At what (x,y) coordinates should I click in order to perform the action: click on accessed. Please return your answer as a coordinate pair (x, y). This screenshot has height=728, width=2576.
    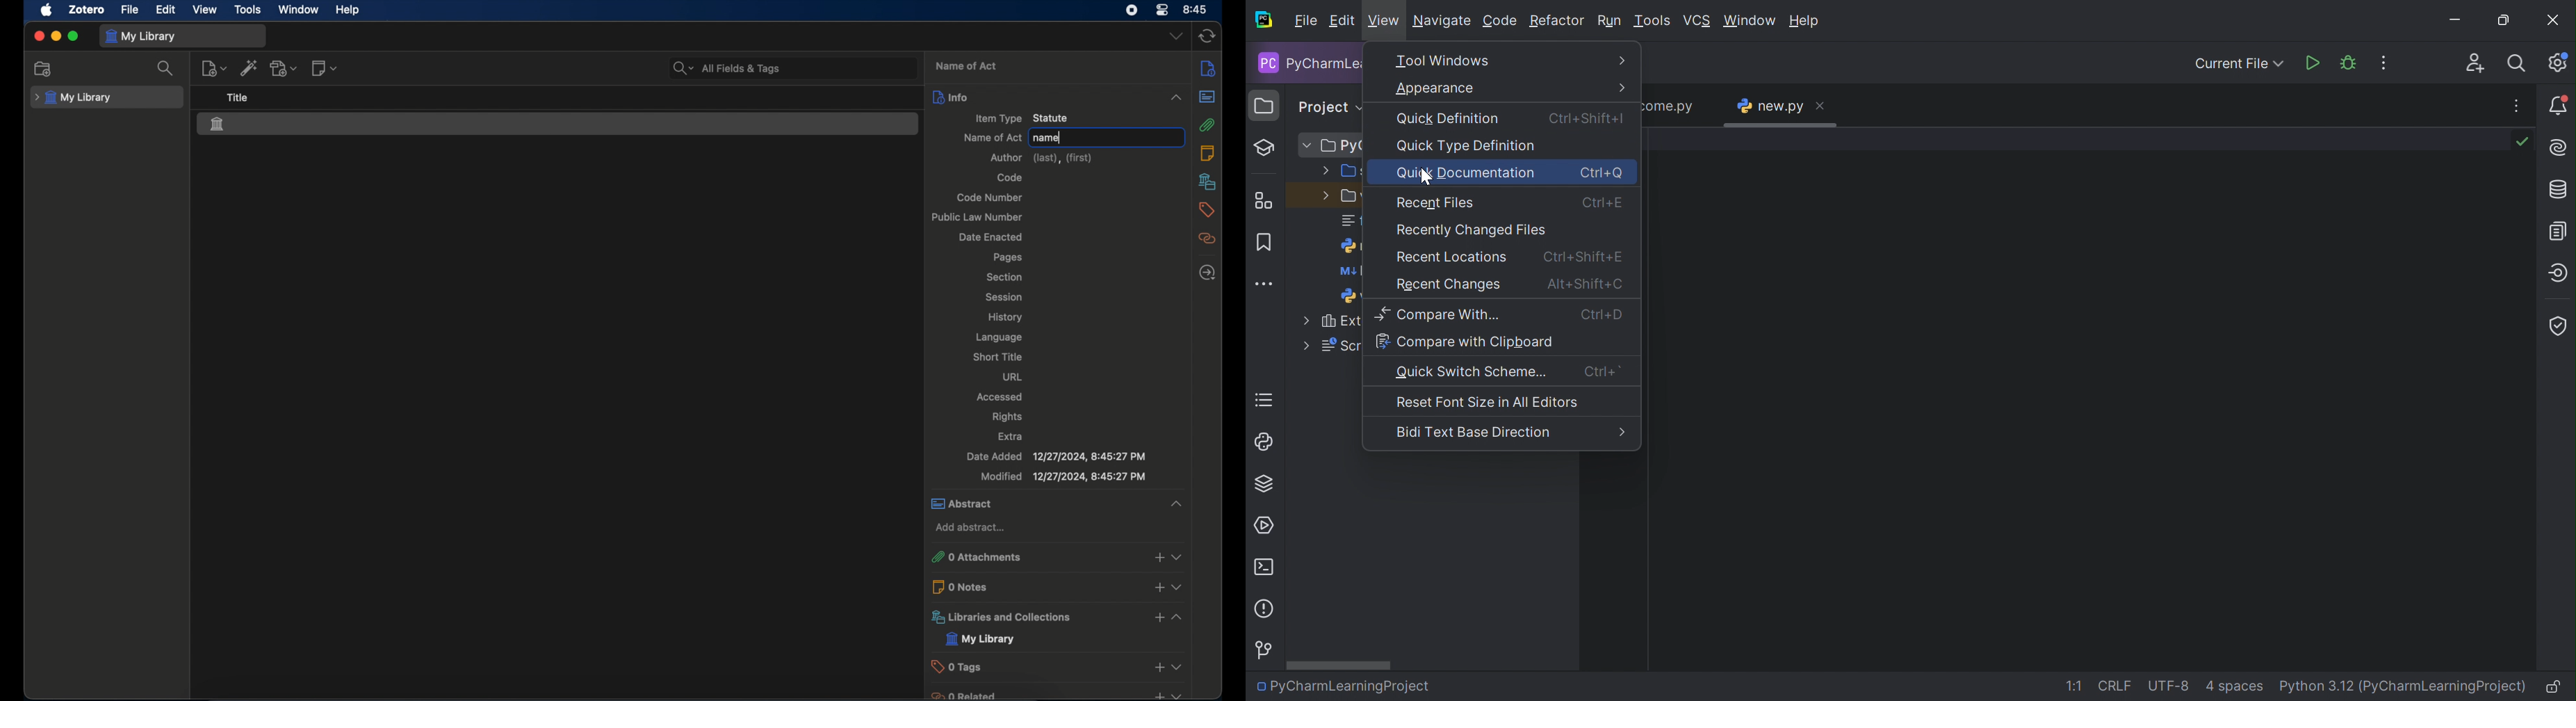
    Looking at the image, I should click on (1000, 397).